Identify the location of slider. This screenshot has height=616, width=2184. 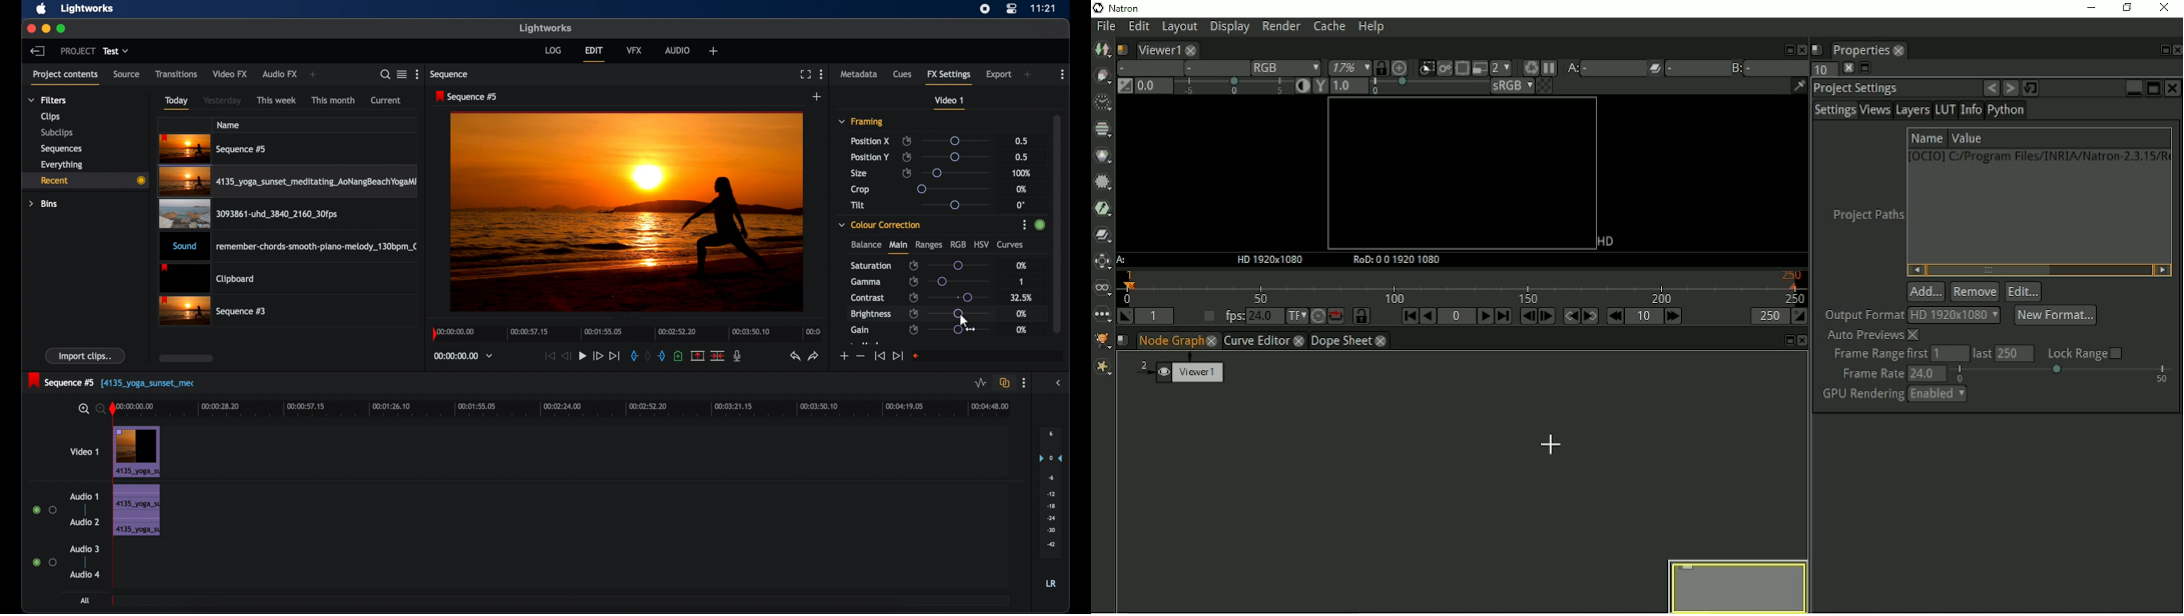
(956, 157).